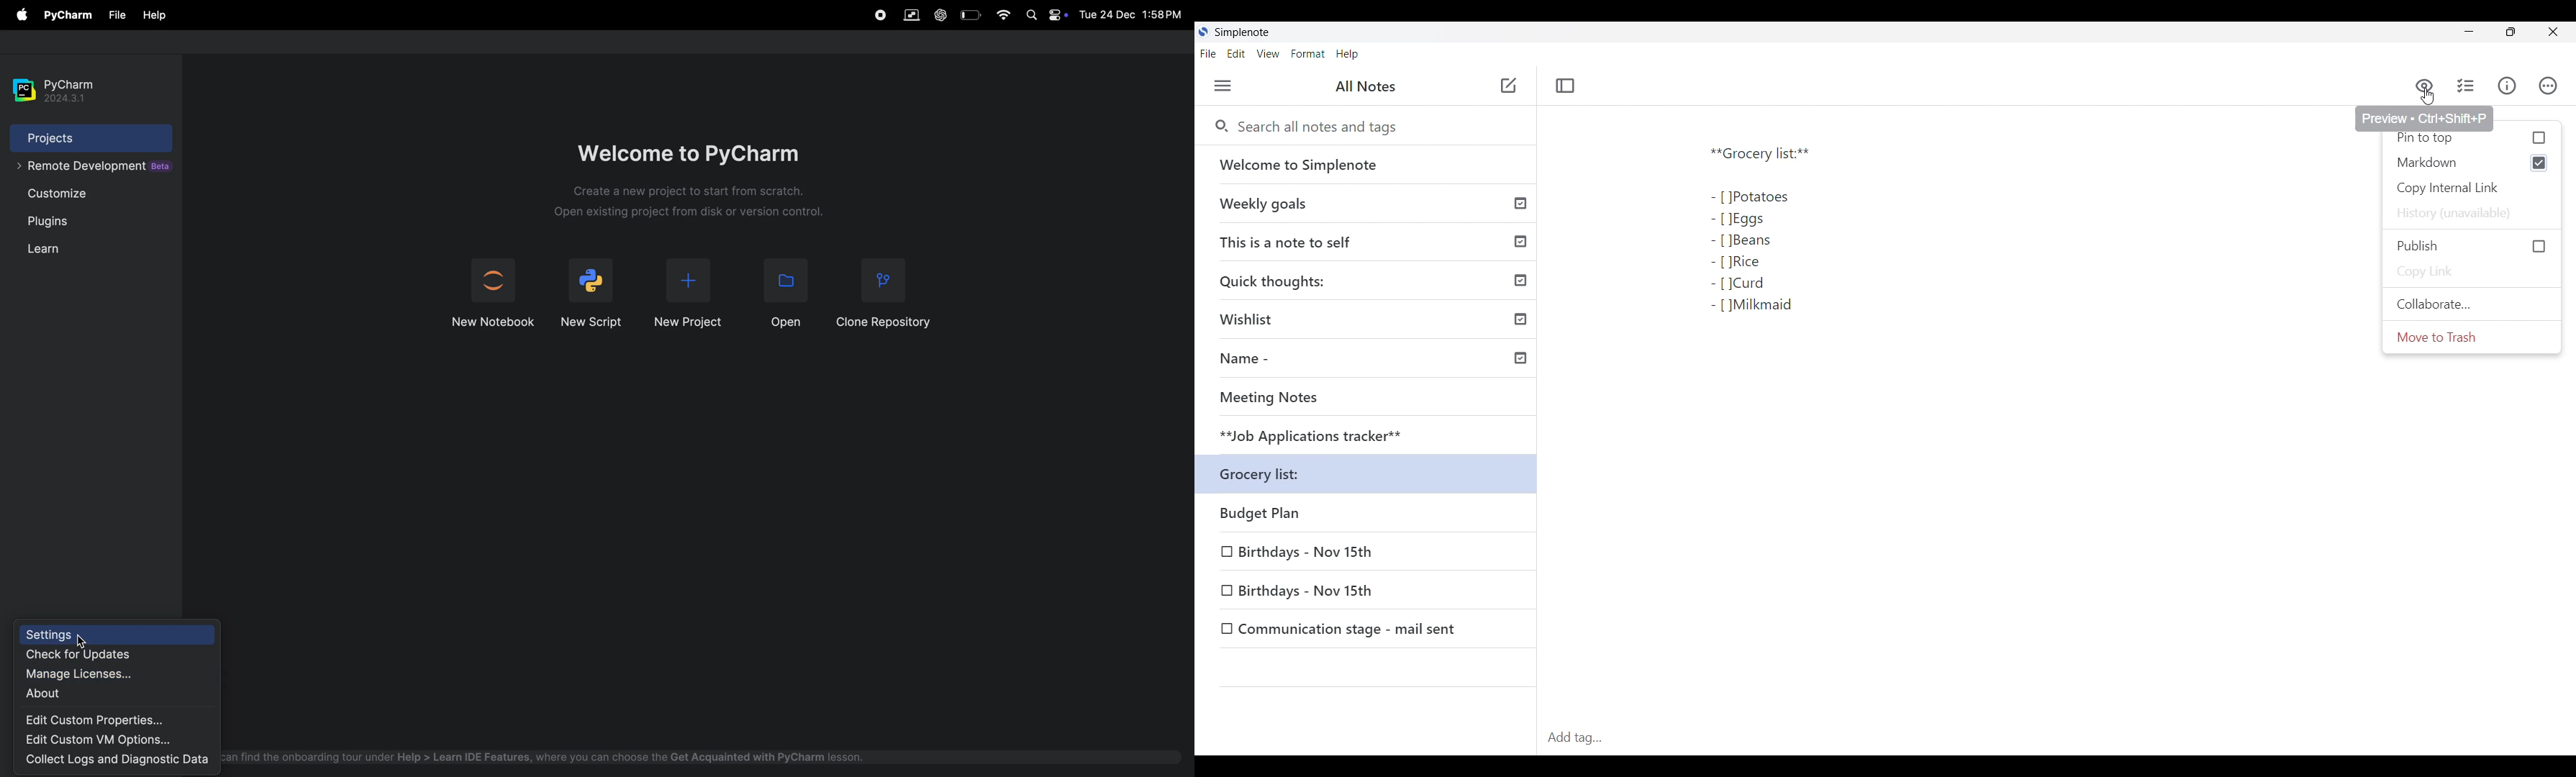  I want to click on Move to trash, so click(2472, 337).